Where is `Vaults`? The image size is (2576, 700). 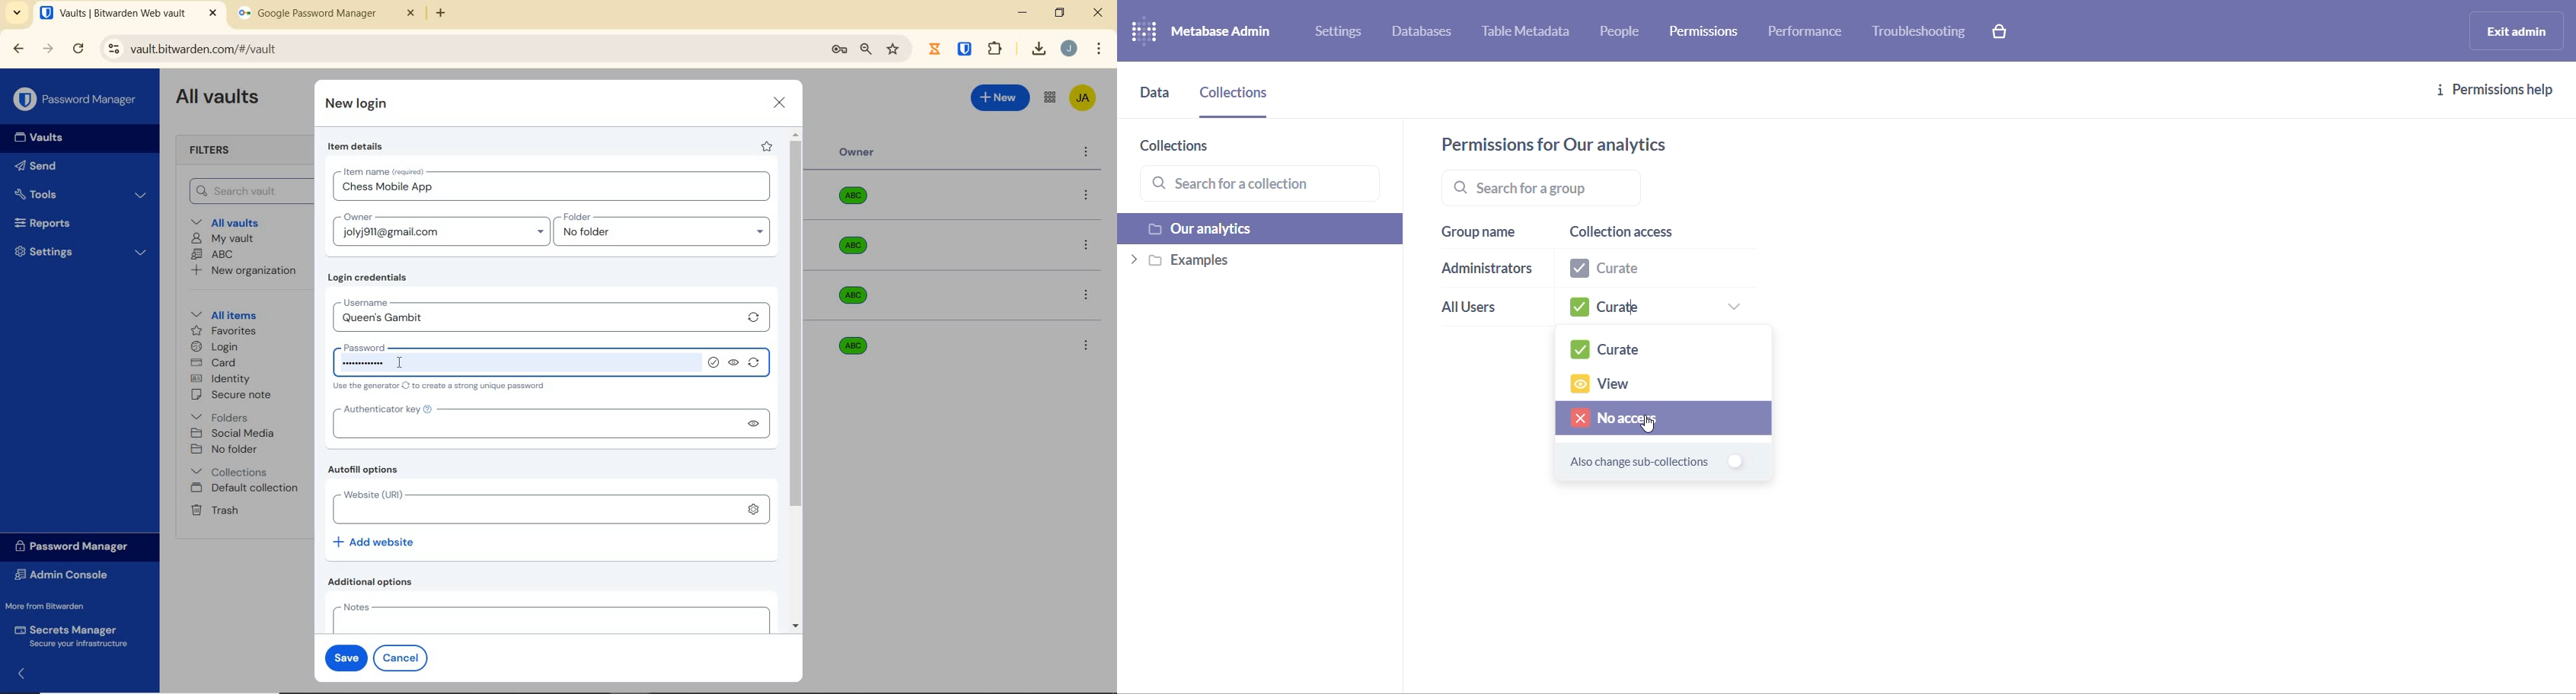 Vaults is located at coordinates (43, 138).